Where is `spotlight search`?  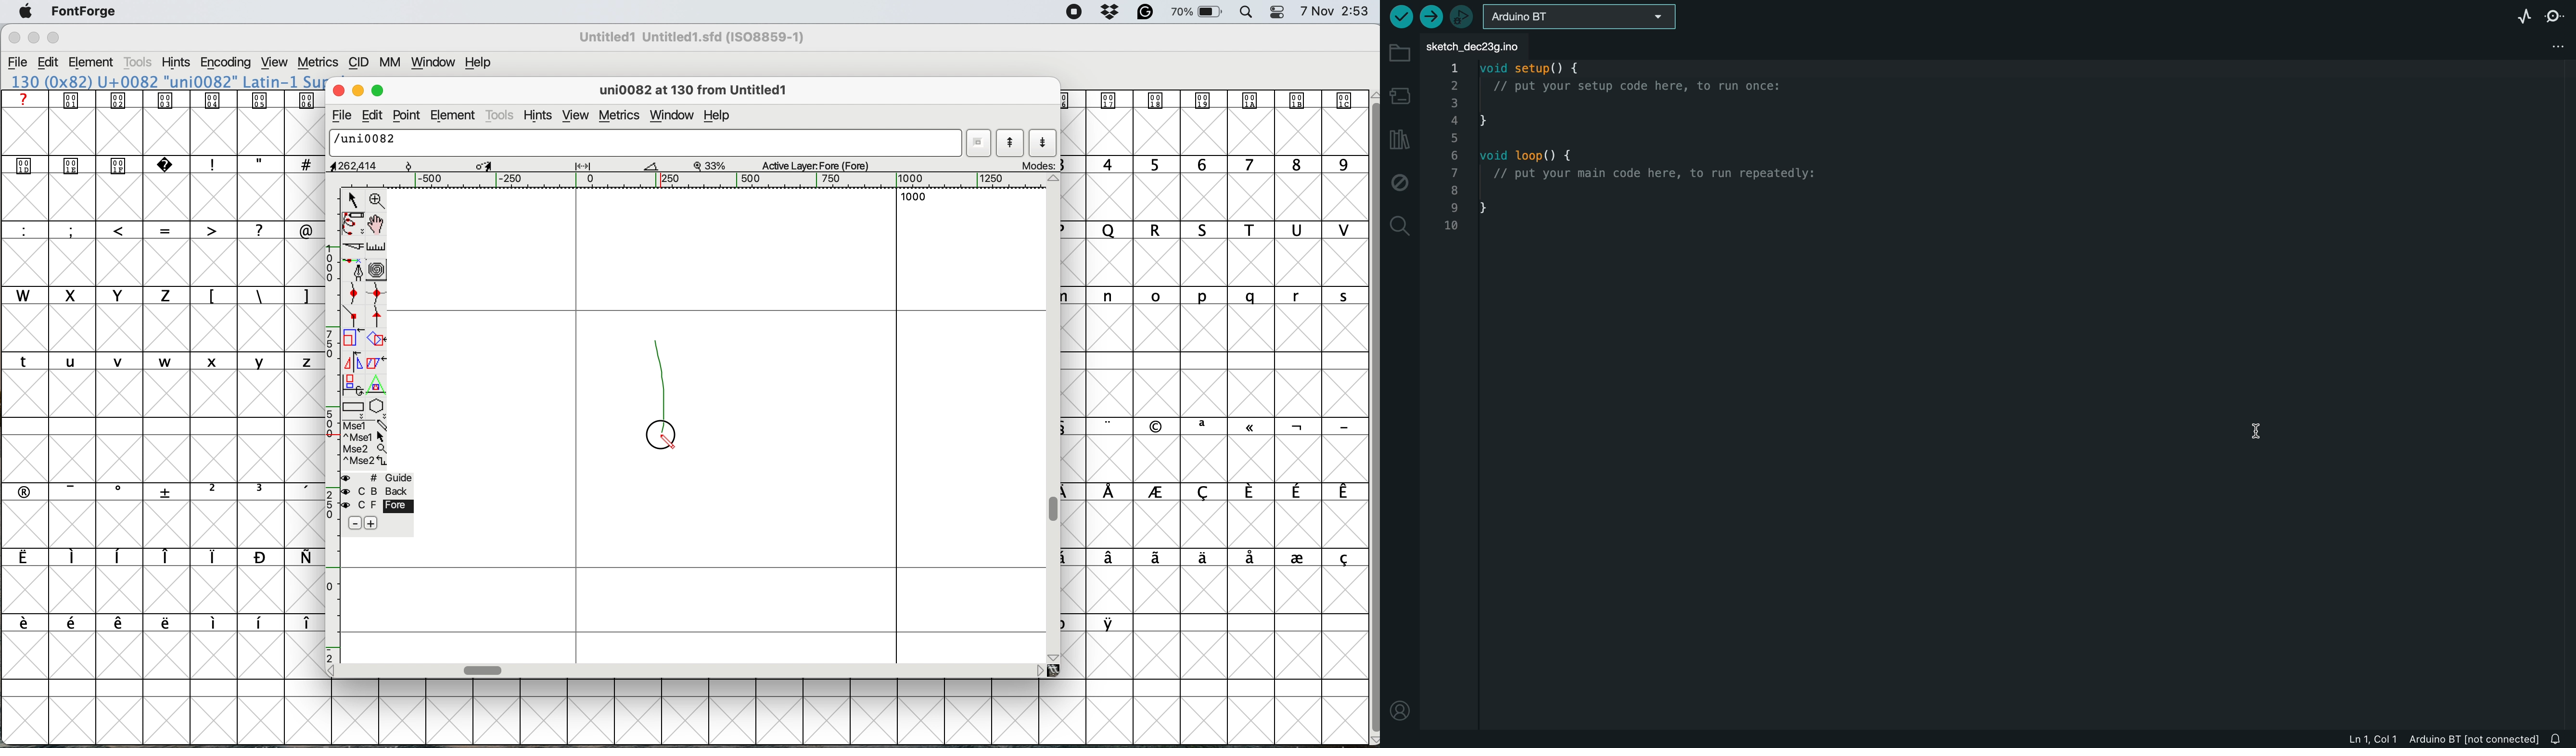
spotlight search is located at coordinates (1248, 13).